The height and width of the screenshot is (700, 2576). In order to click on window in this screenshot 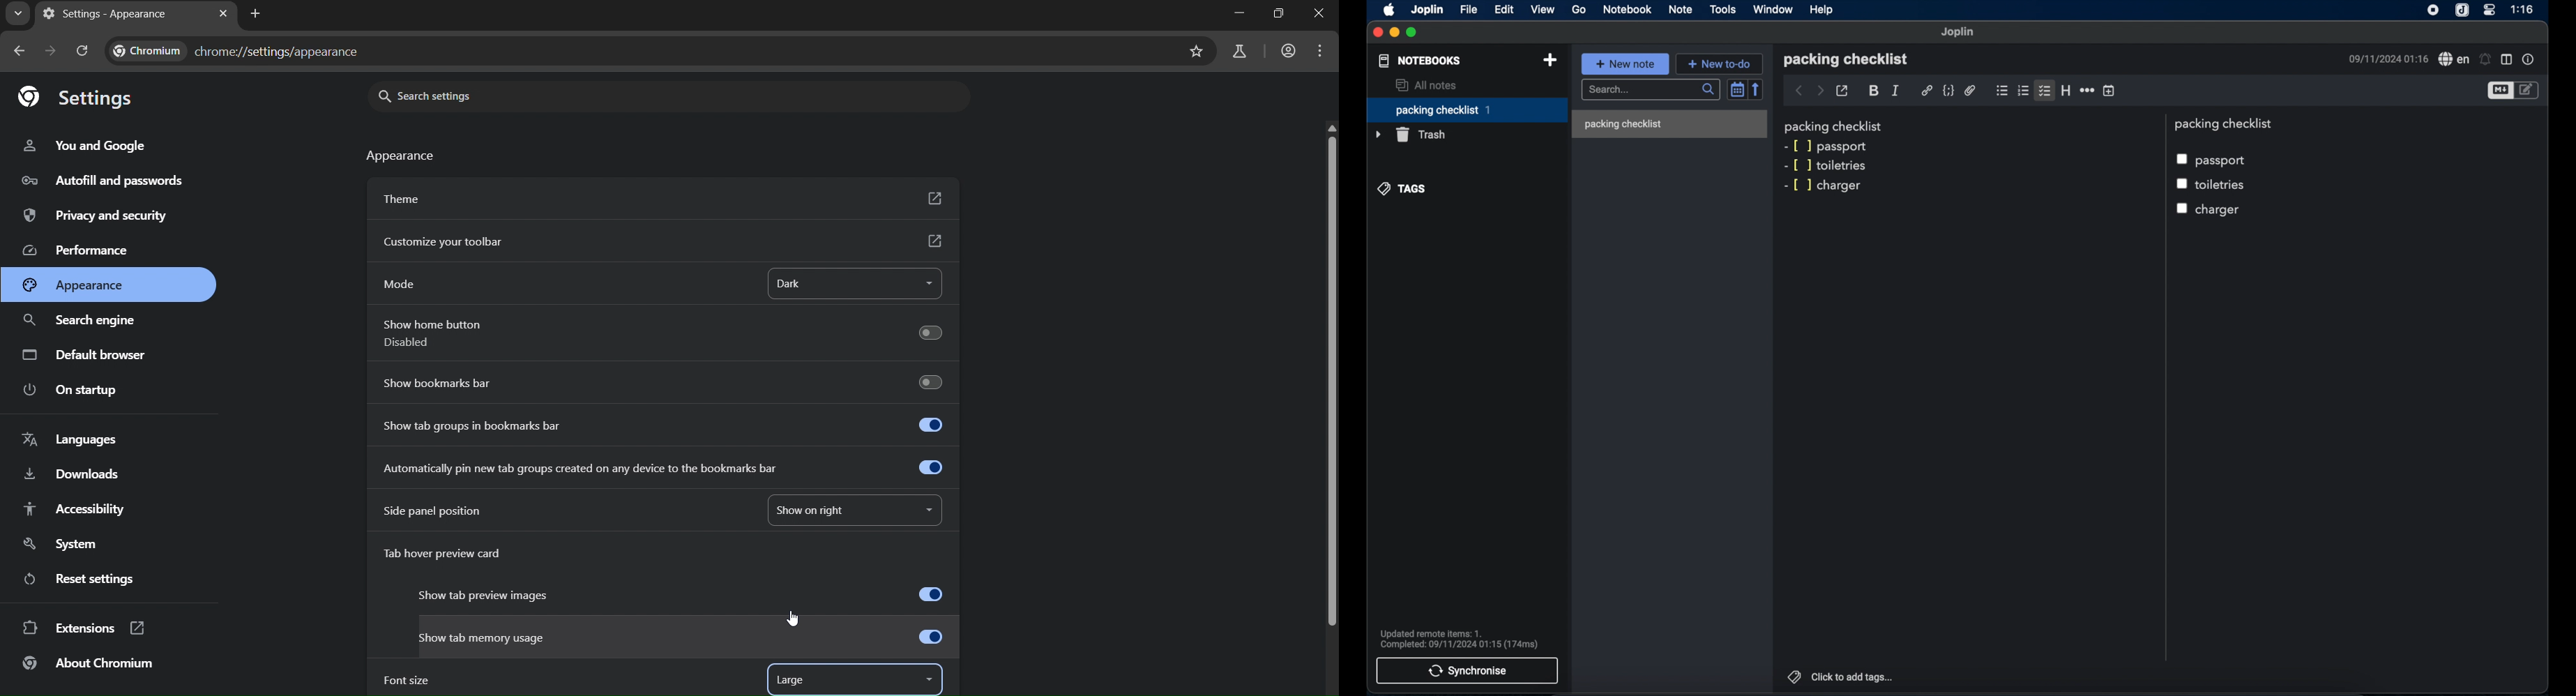, I will do `click(1773, 9)`.